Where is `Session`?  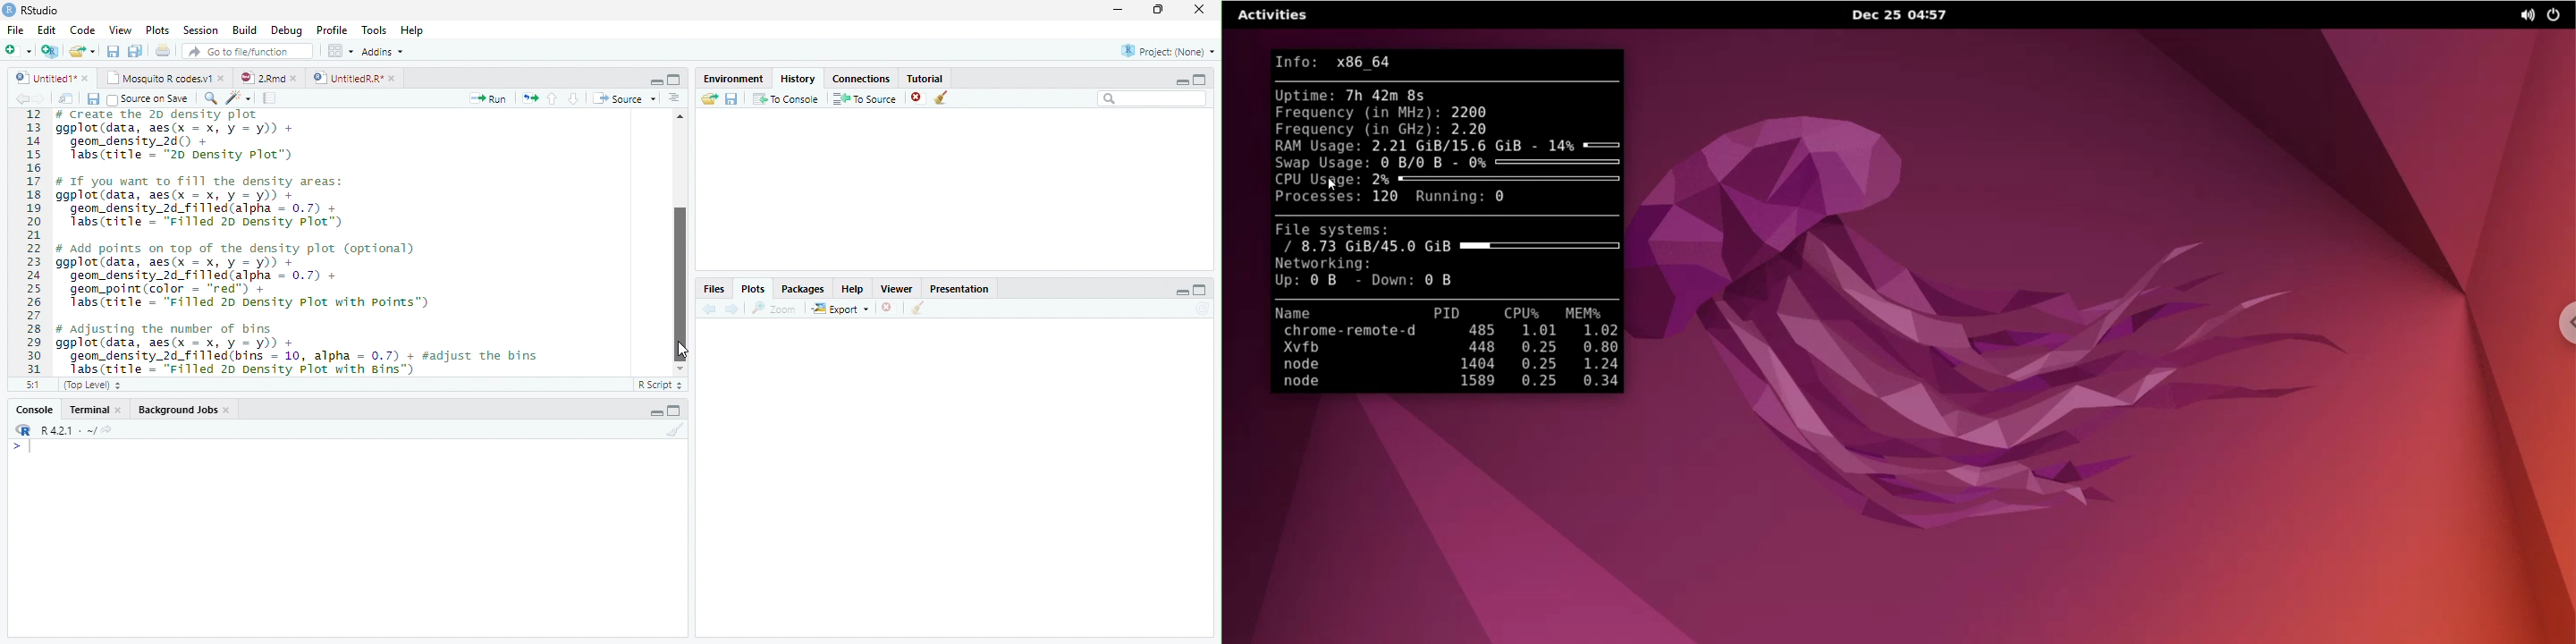 Session is located at coordinates (201, 30).